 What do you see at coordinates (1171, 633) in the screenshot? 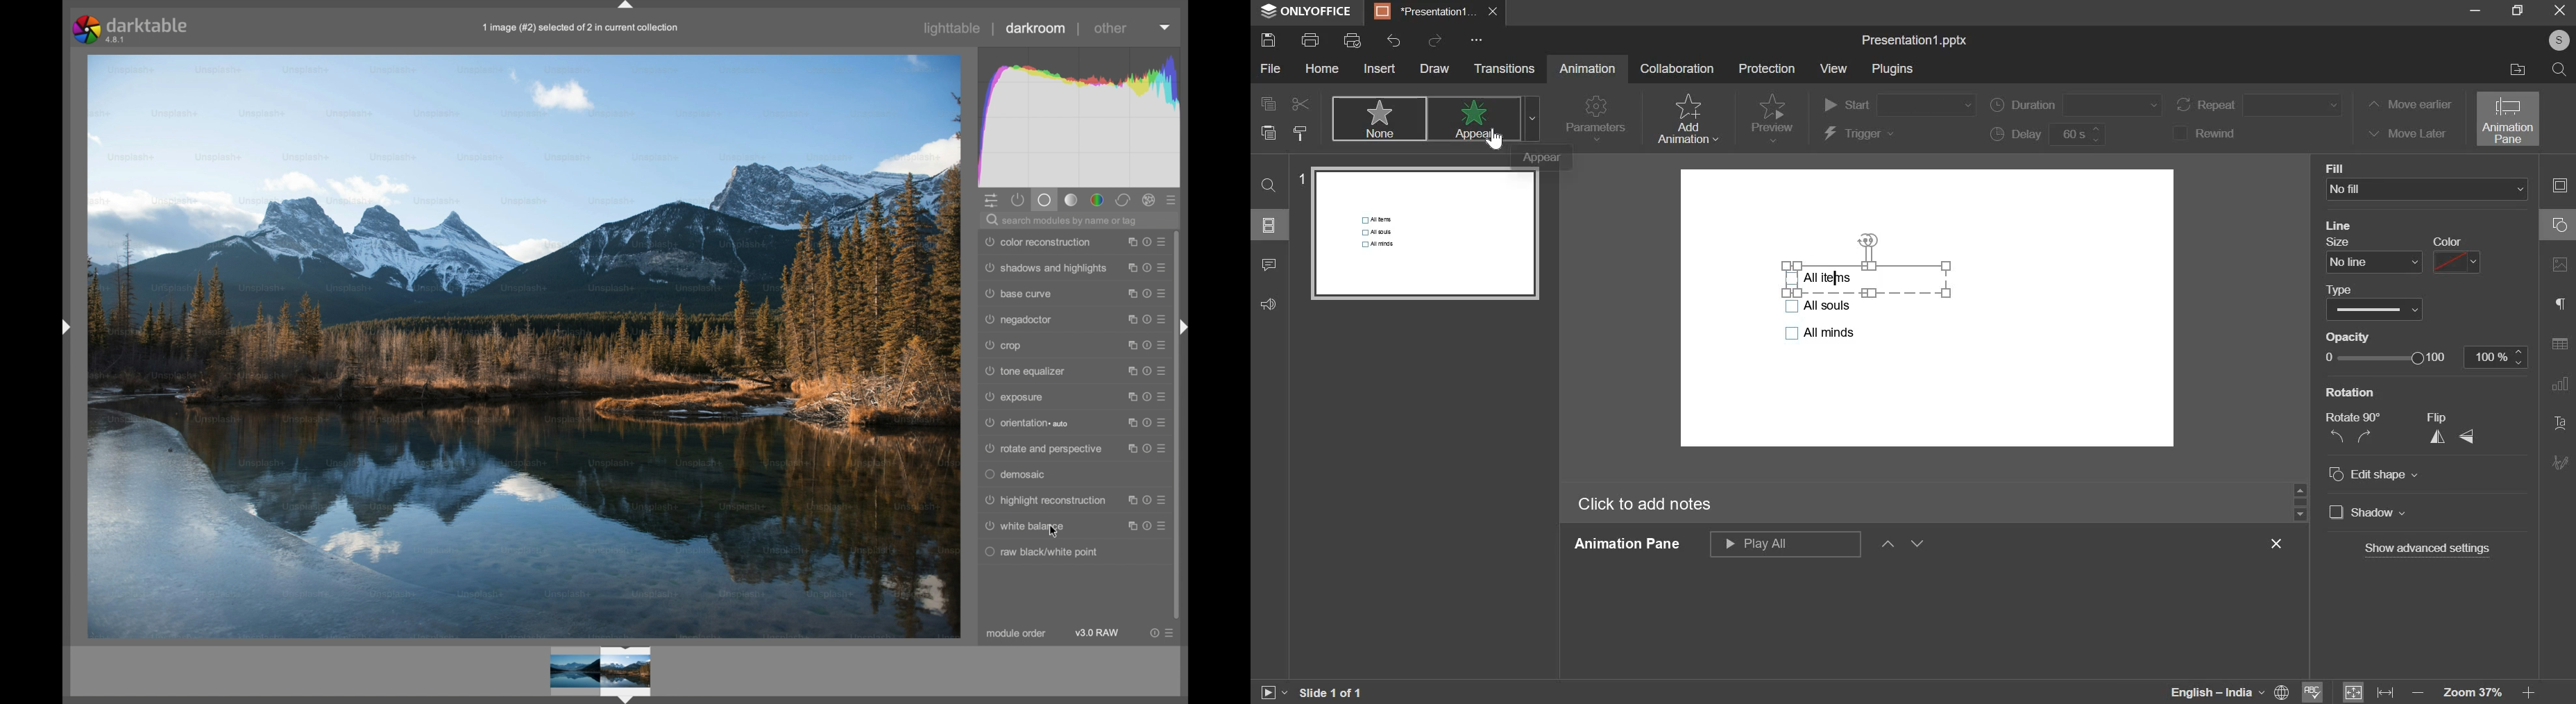
I see `presets` at bounding box center [1171, 633].